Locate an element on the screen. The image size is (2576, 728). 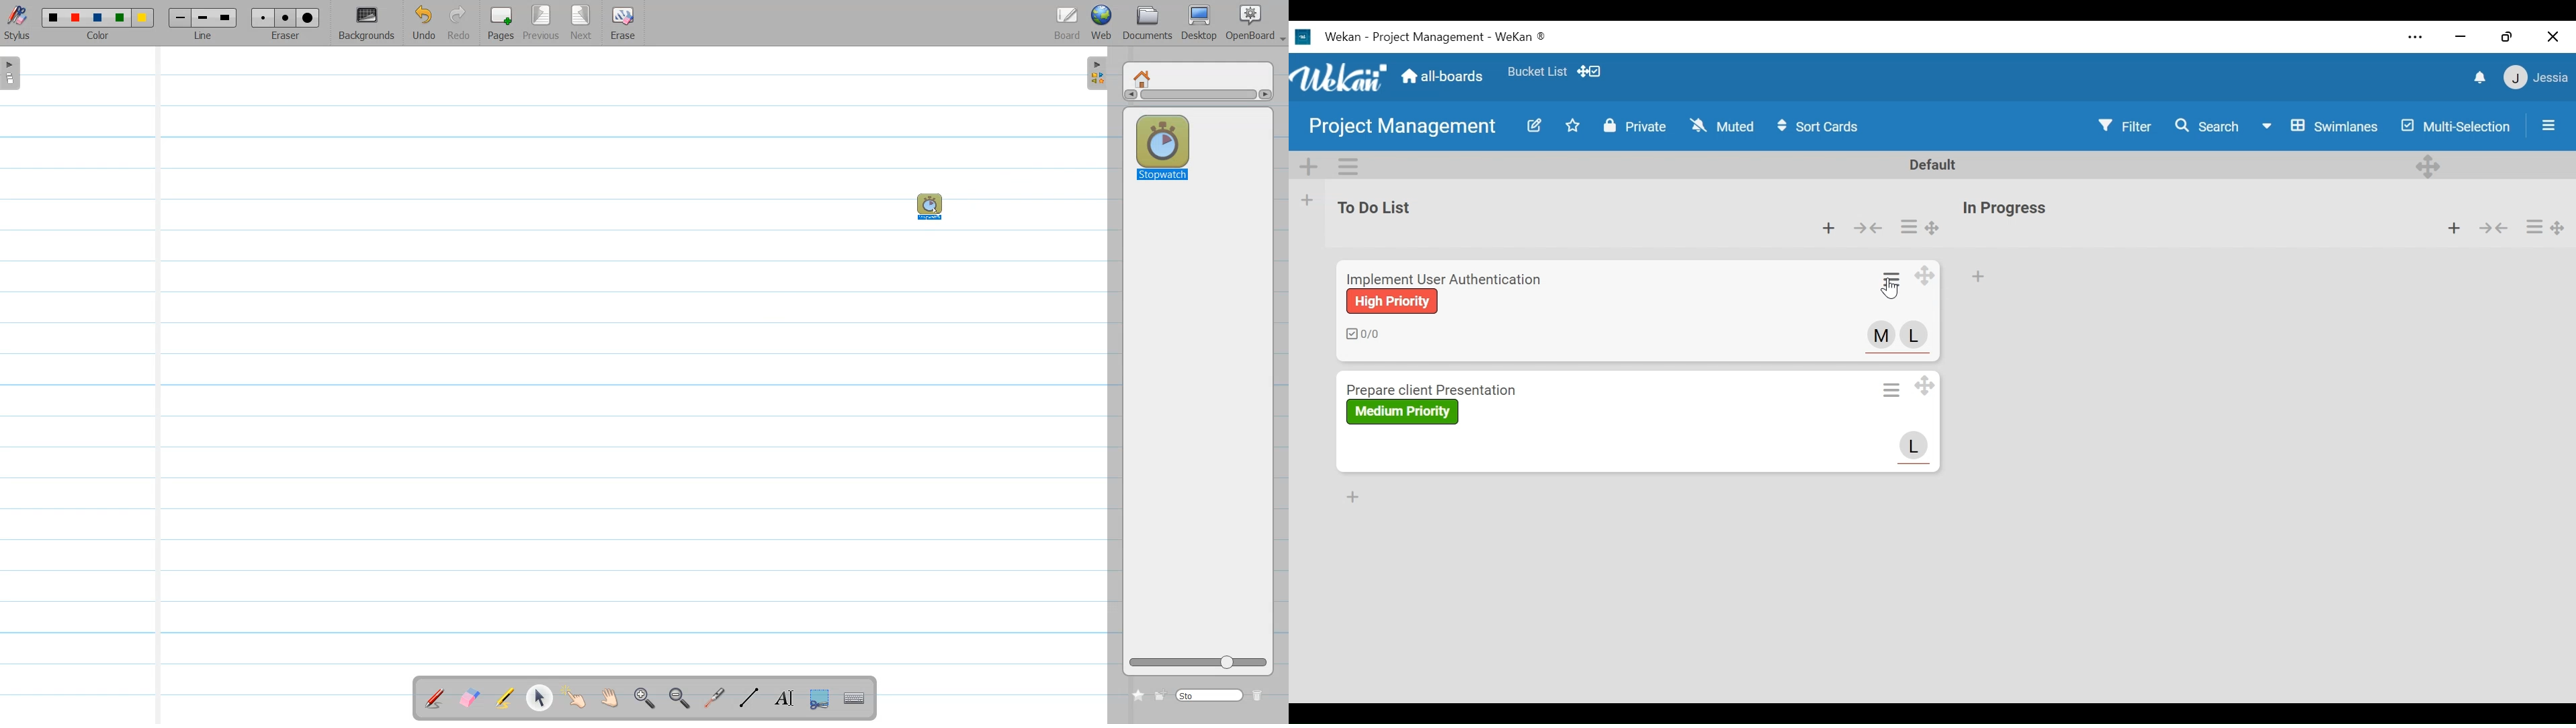
Private is located at coordinates (1637, 126).